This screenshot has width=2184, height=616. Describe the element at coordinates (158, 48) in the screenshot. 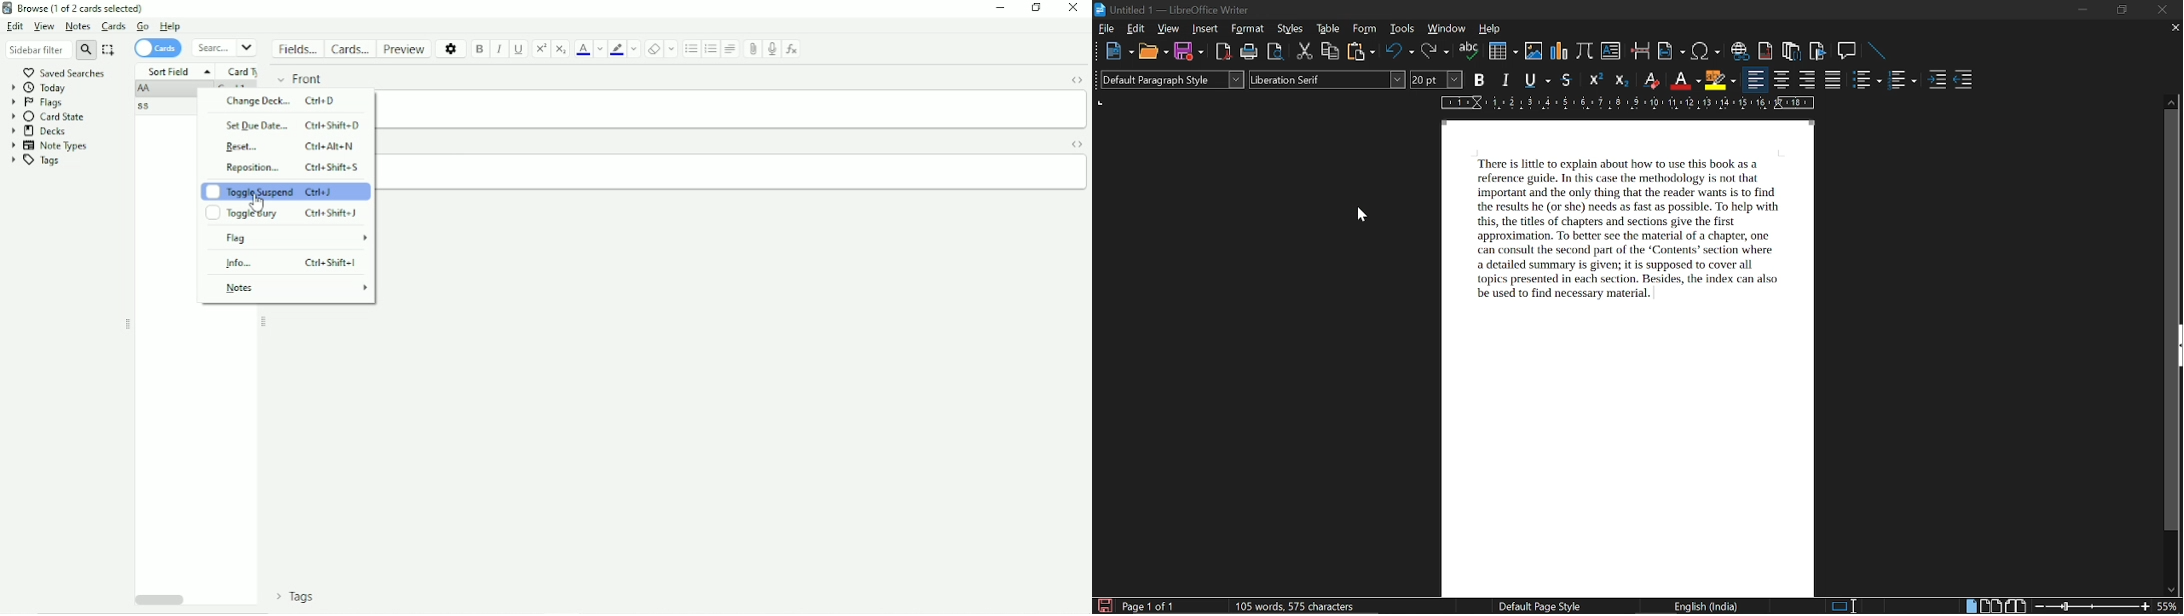

I see `Cards` at that location.